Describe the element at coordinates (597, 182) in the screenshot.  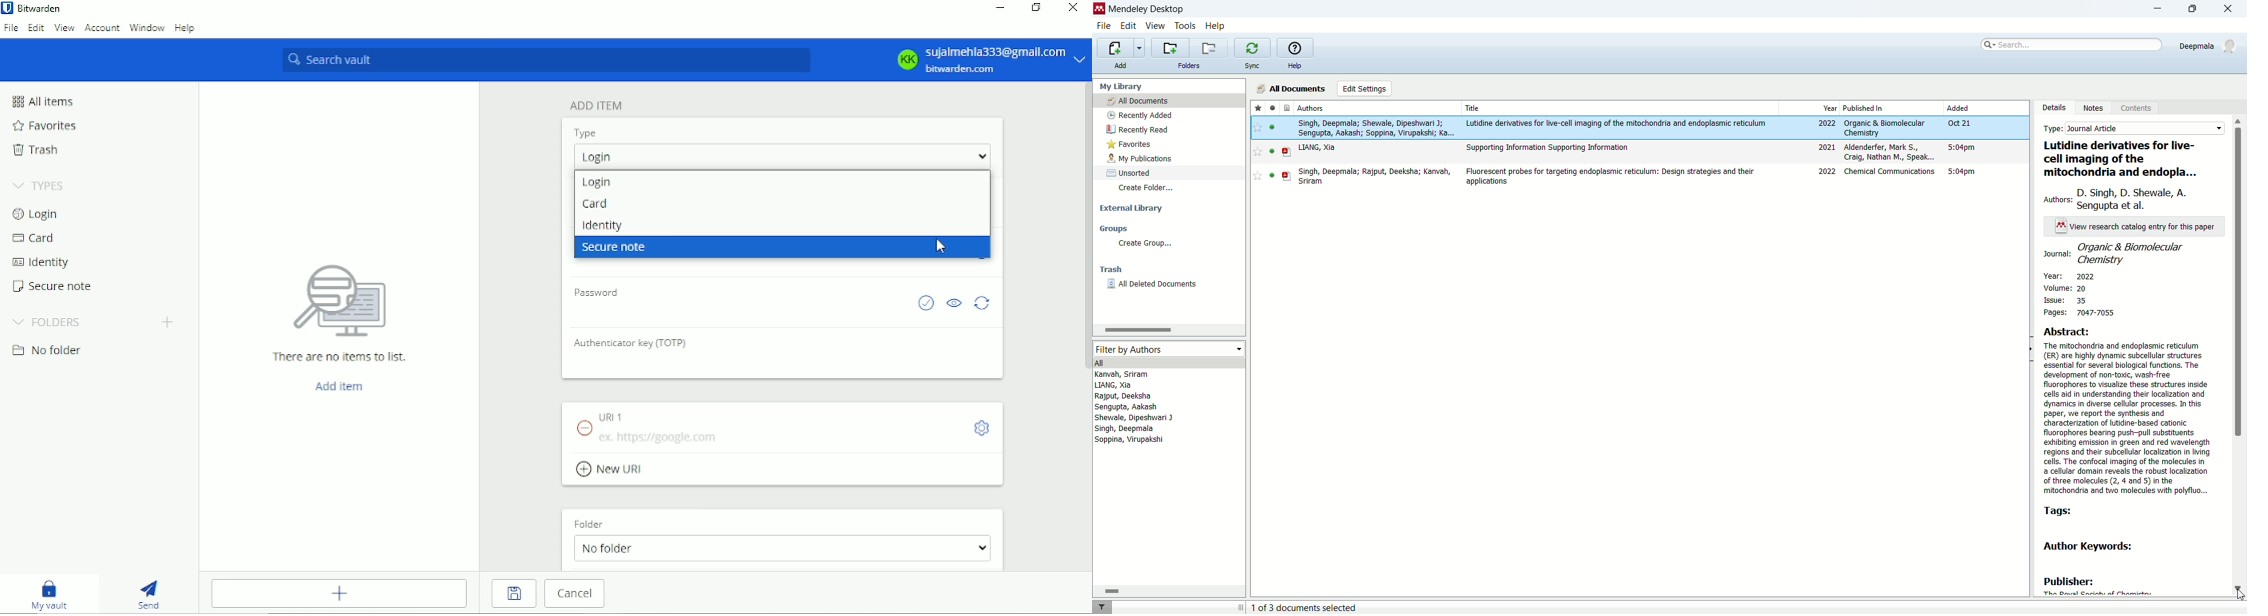
I see `Login` at that location.